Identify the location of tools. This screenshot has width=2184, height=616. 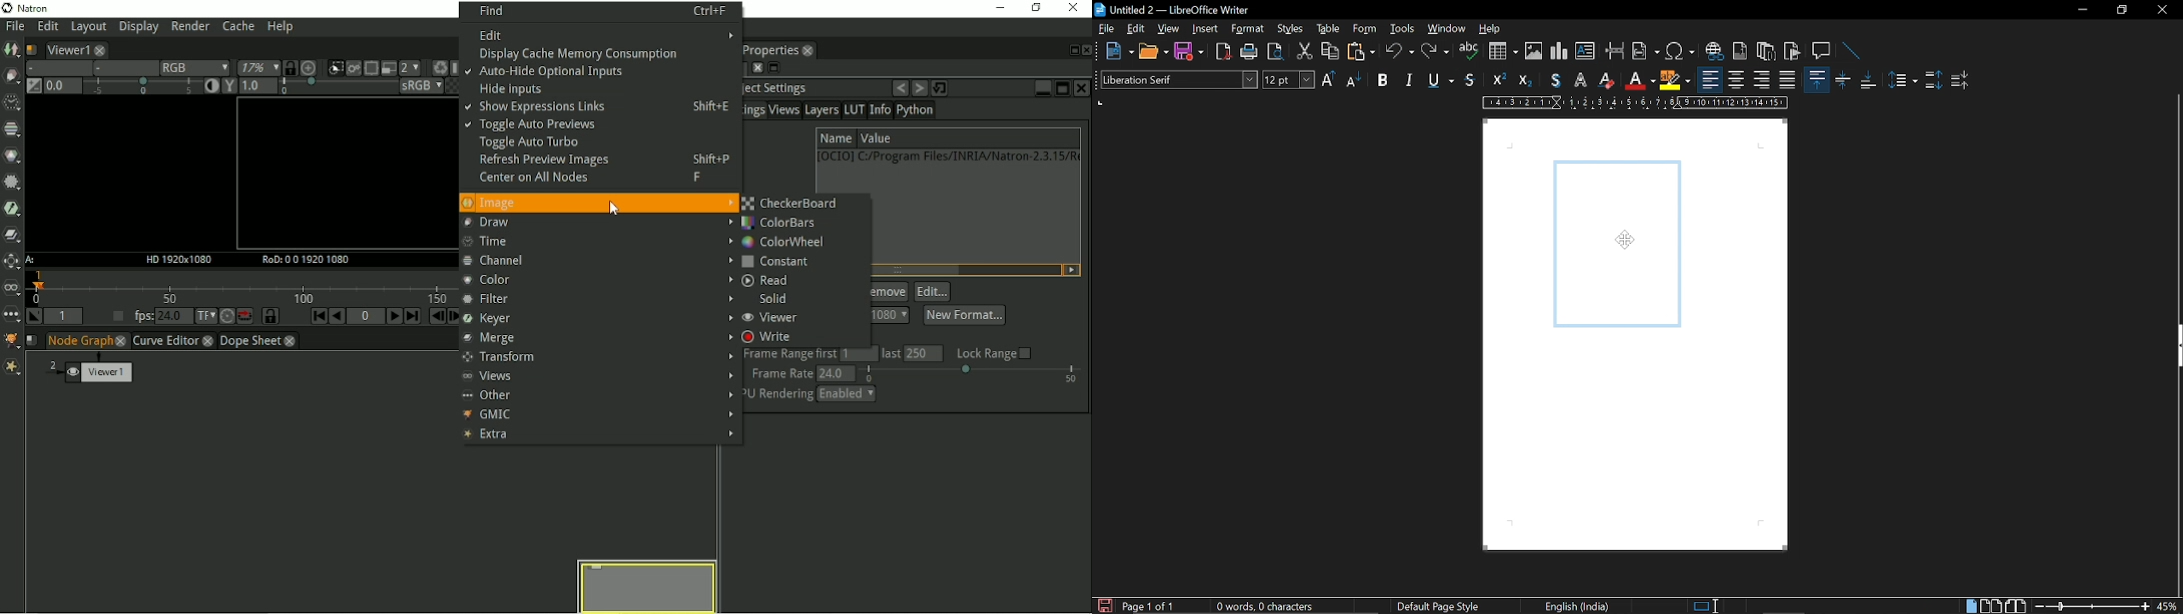
(1401, 30).